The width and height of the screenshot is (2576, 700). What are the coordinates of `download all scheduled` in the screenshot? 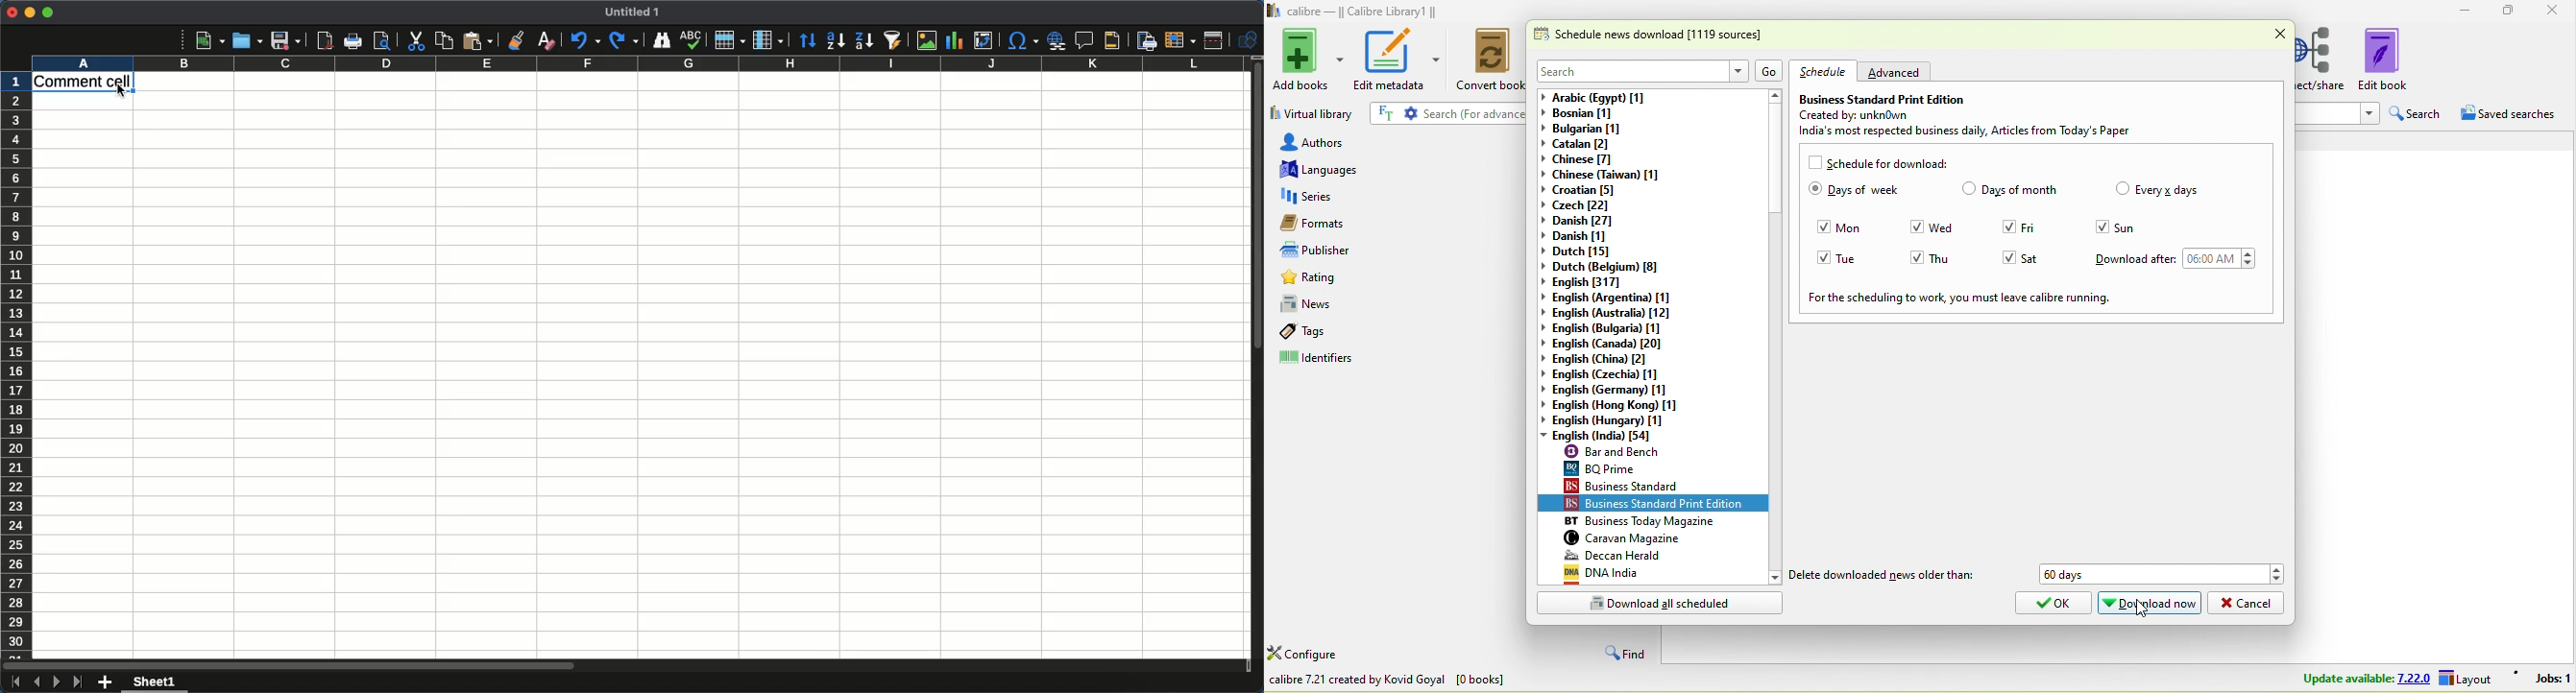 It's located at (1662, 604).